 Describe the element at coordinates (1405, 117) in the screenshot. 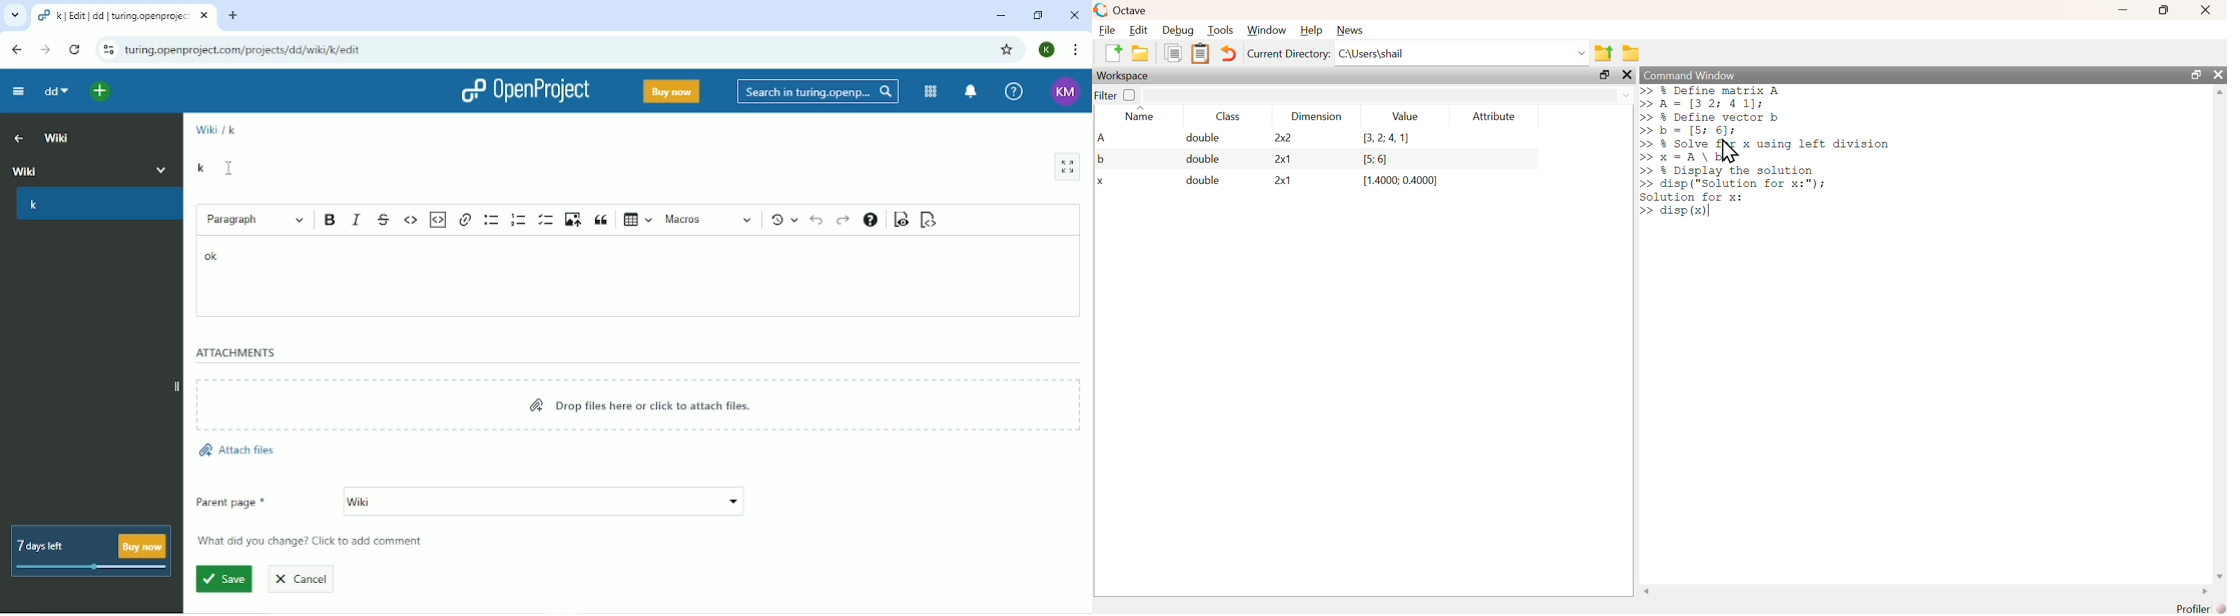

I see `value` at that location.